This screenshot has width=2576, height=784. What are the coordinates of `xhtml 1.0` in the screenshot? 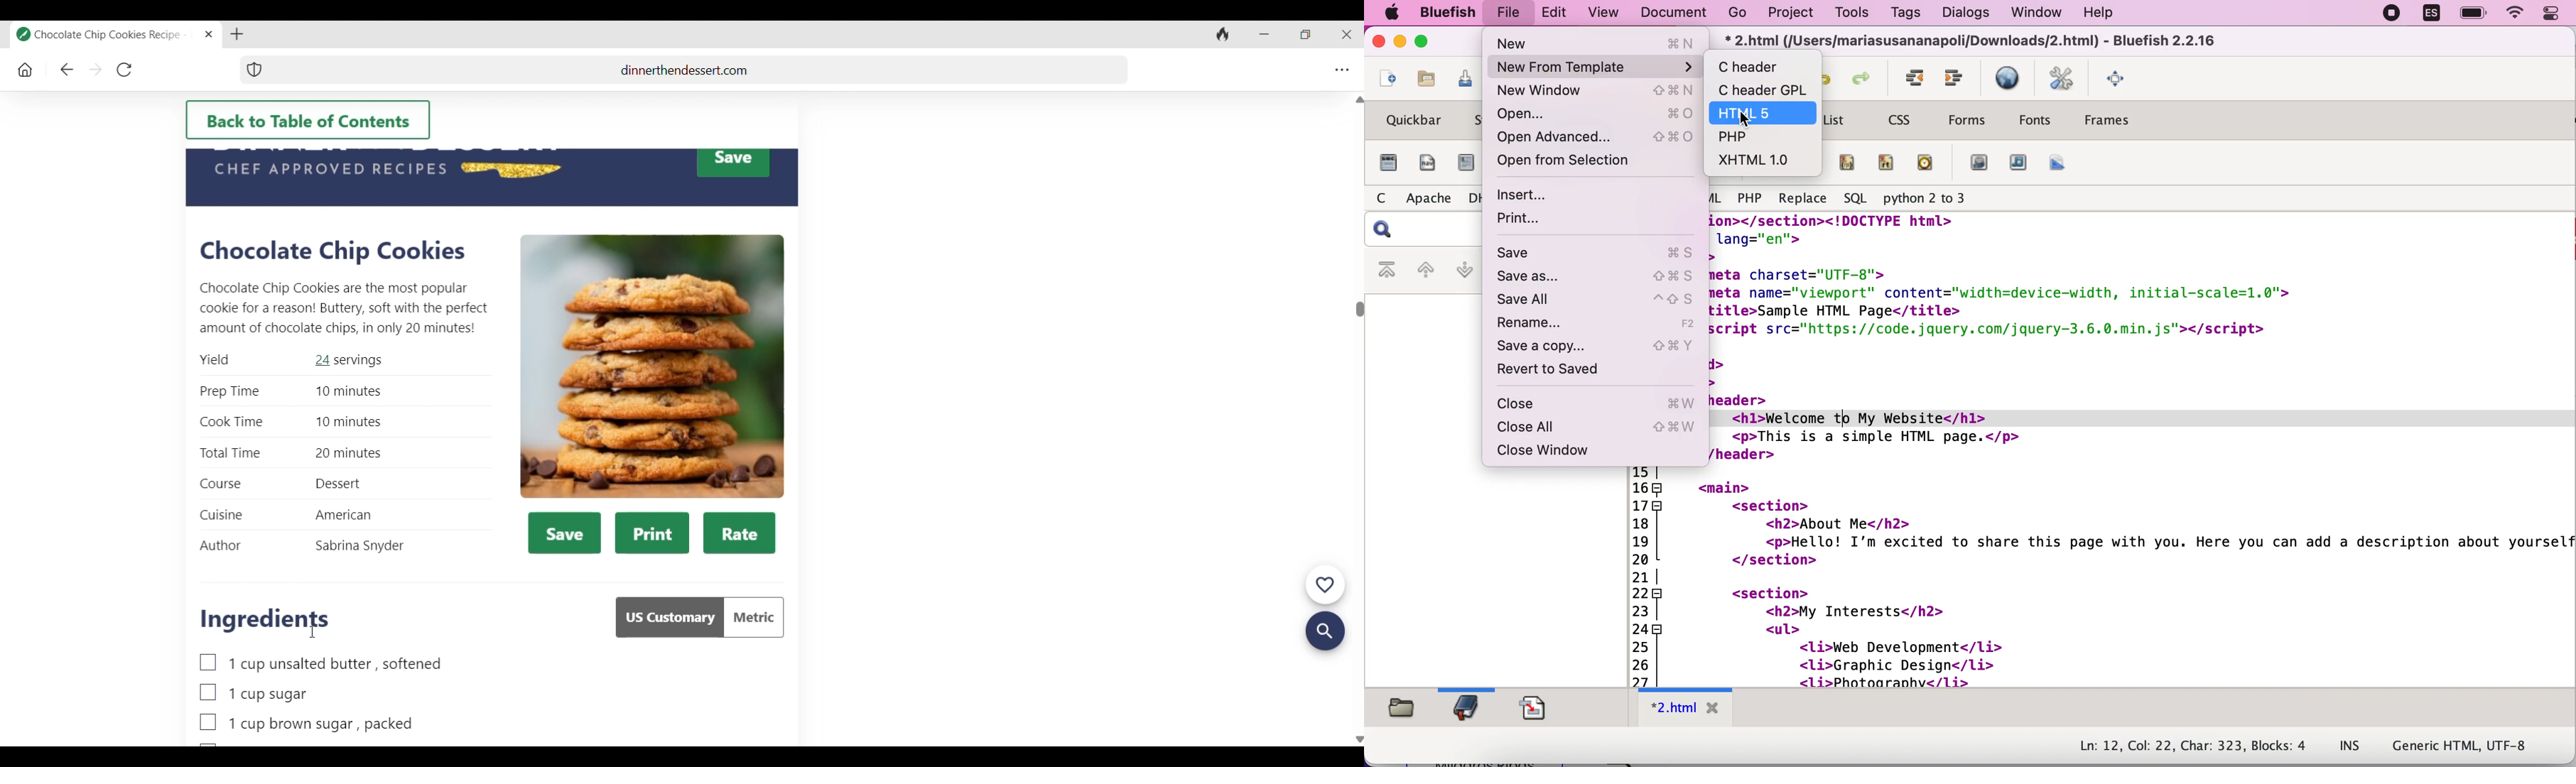 It's located at (1768, 160).